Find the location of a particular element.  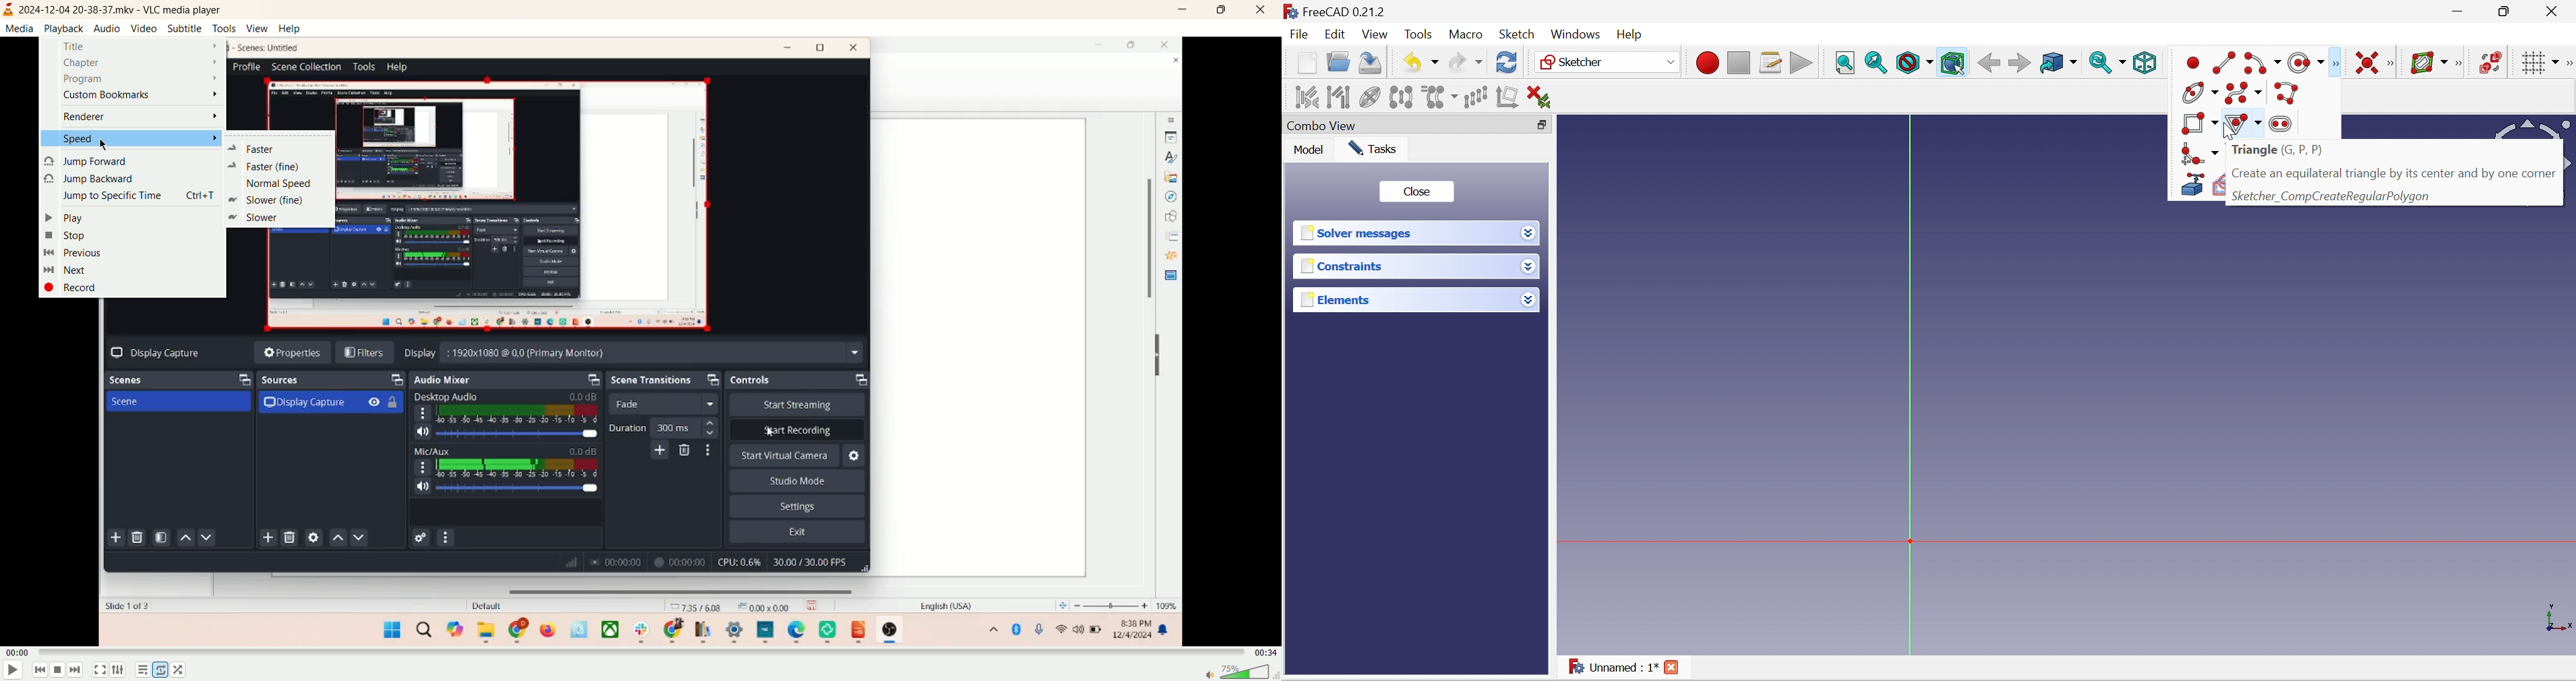

Select associated geometry is located at coordinates (1338, 96).